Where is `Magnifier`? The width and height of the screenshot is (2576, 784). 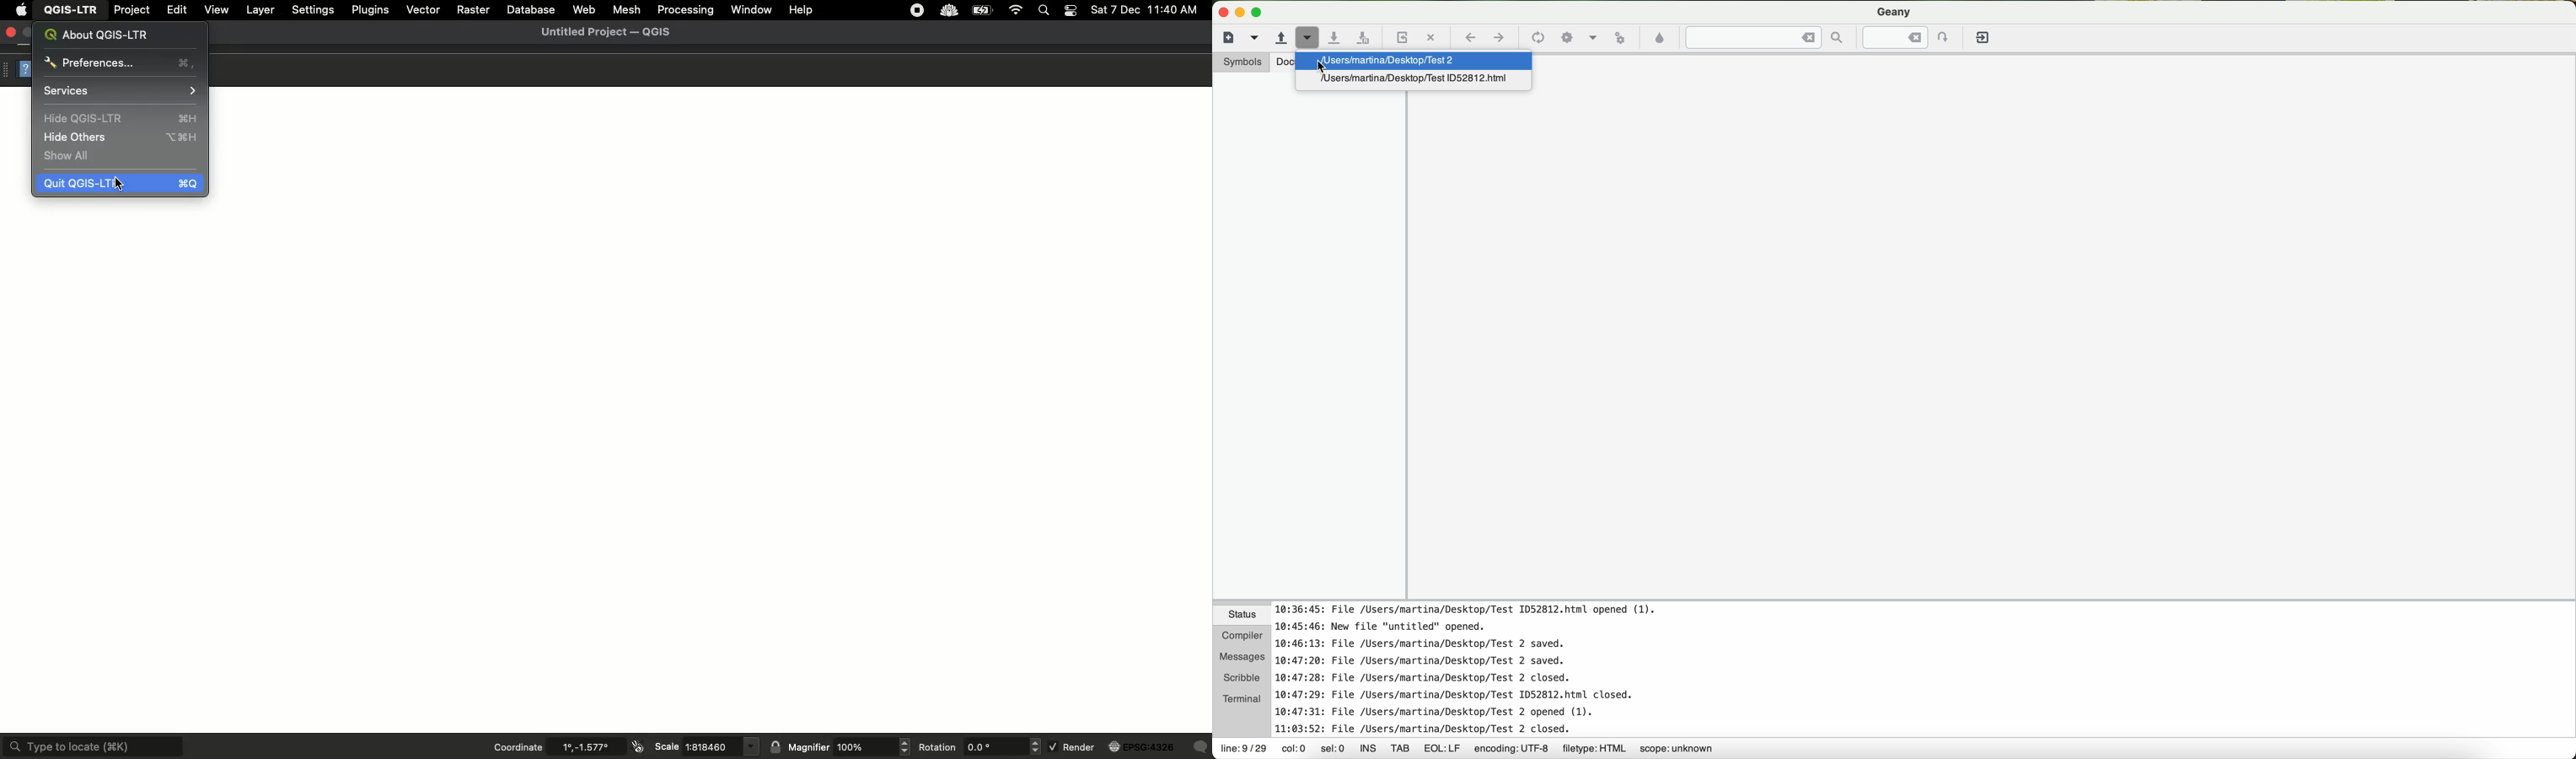
Magnifier is located at coordinates (849, 746).